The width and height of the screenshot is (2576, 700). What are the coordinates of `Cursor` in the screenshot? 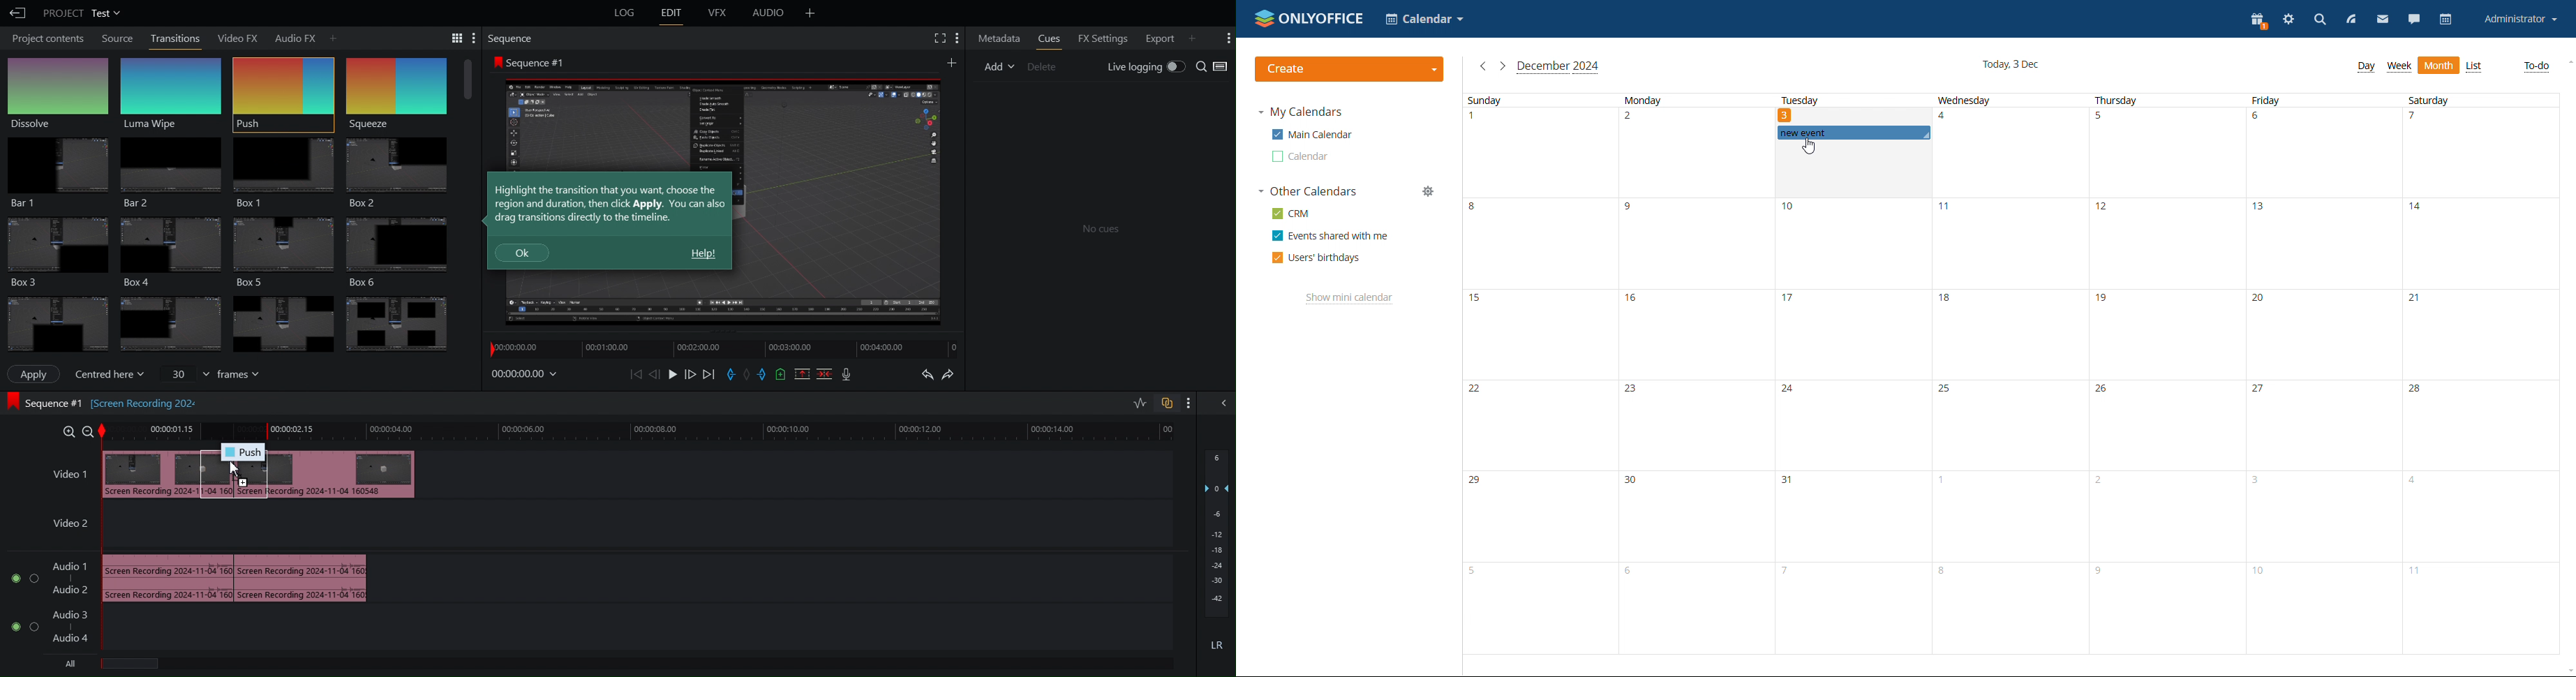 It's located at (235, 471).